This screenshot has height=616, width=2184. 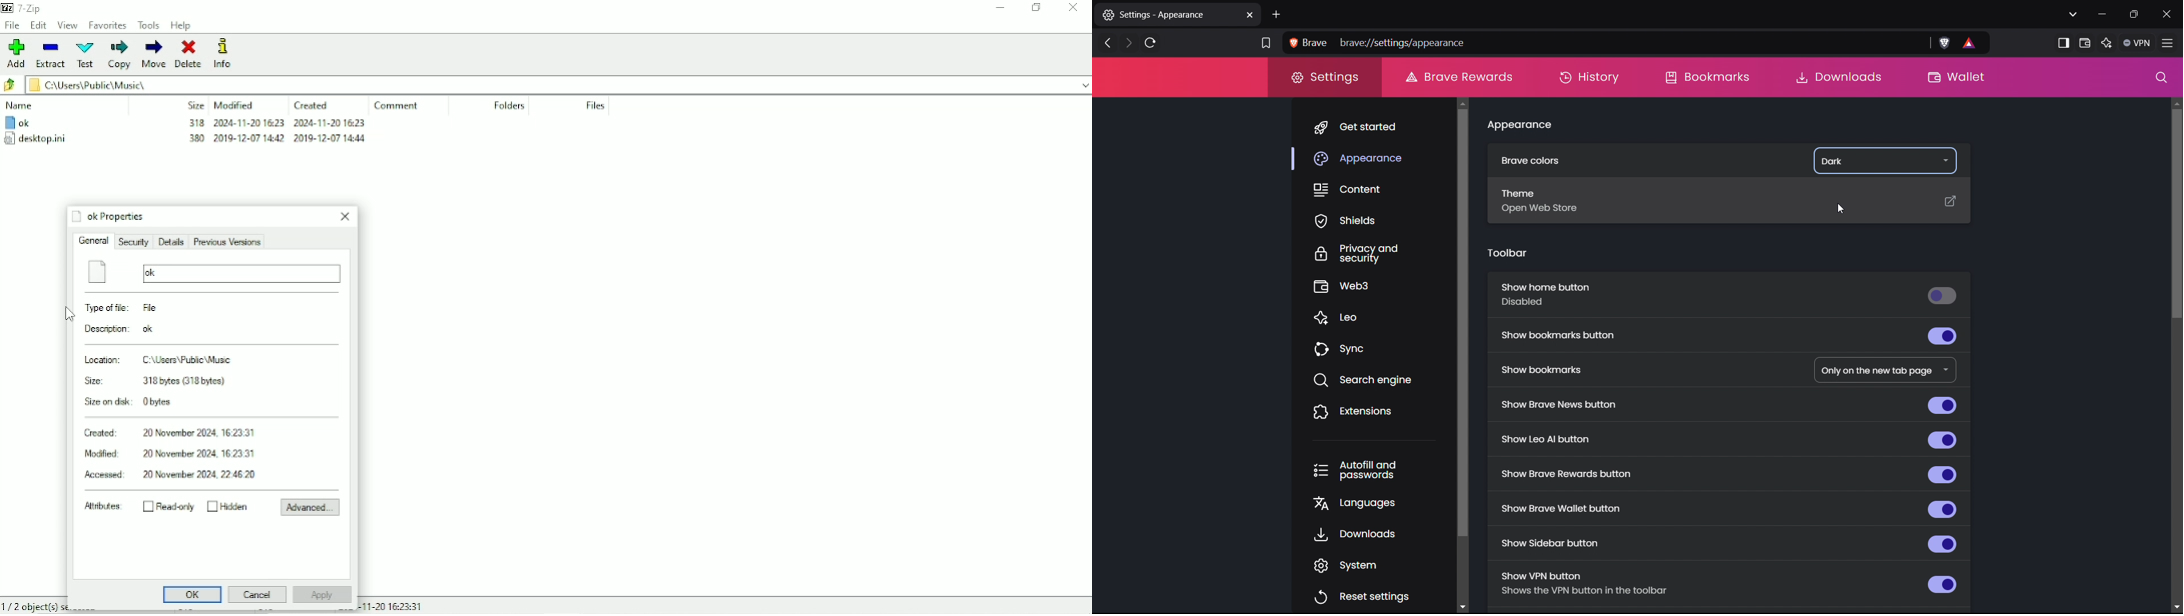 What do you see at coordinates (2107, 42) in the screenshot?
I see `leo AI` at bounding box center [2107, 42].